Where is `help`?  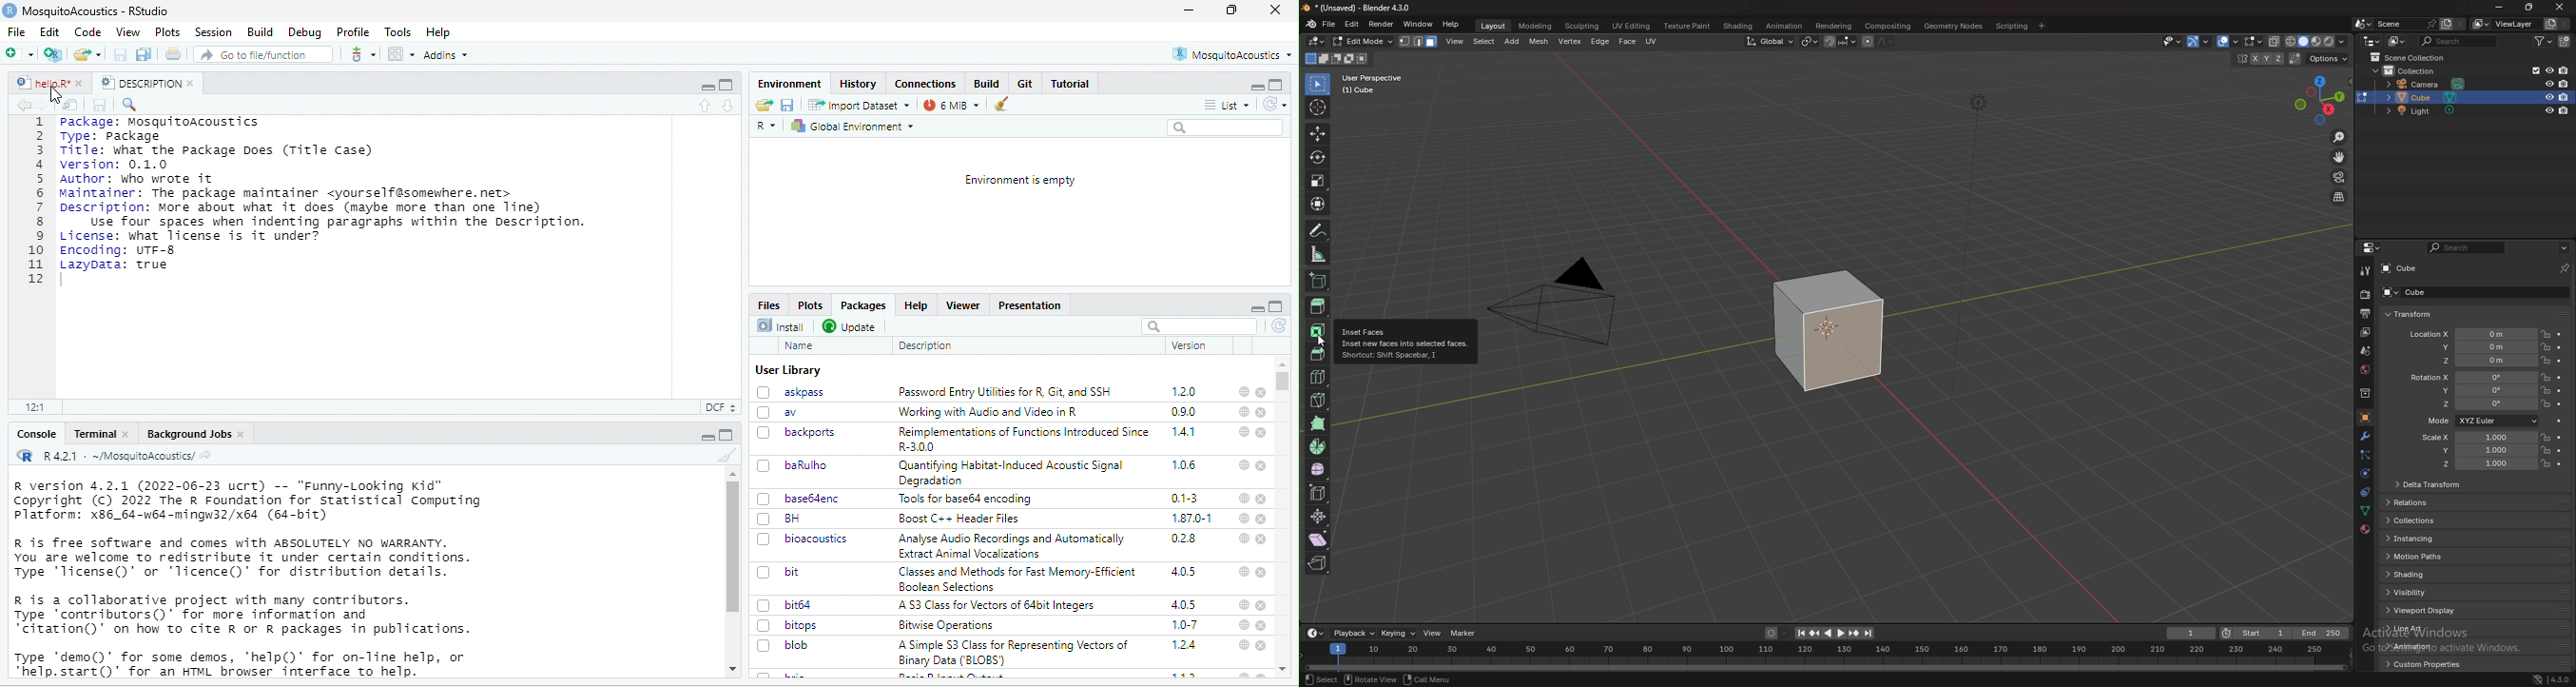
help is located at coordinates (1243, 465).